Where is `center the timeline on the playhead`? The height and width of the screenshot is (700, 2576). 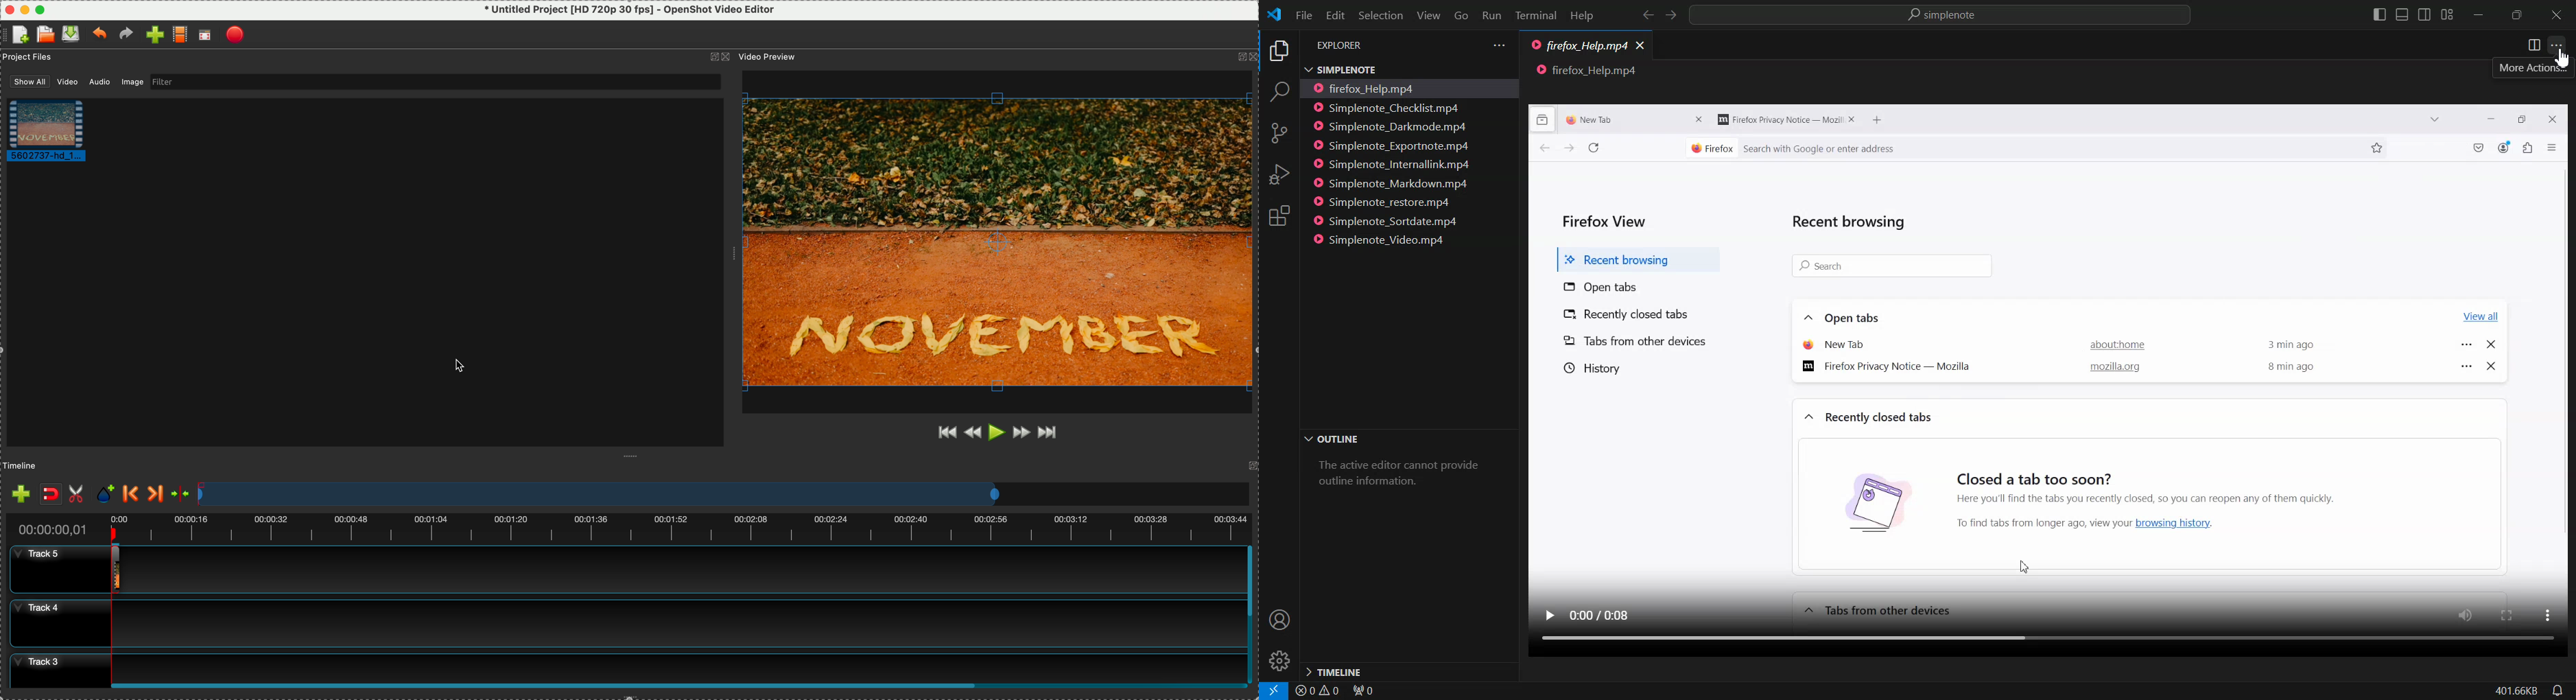
center the timeline on the playhead is located at coordinates (182, 494).